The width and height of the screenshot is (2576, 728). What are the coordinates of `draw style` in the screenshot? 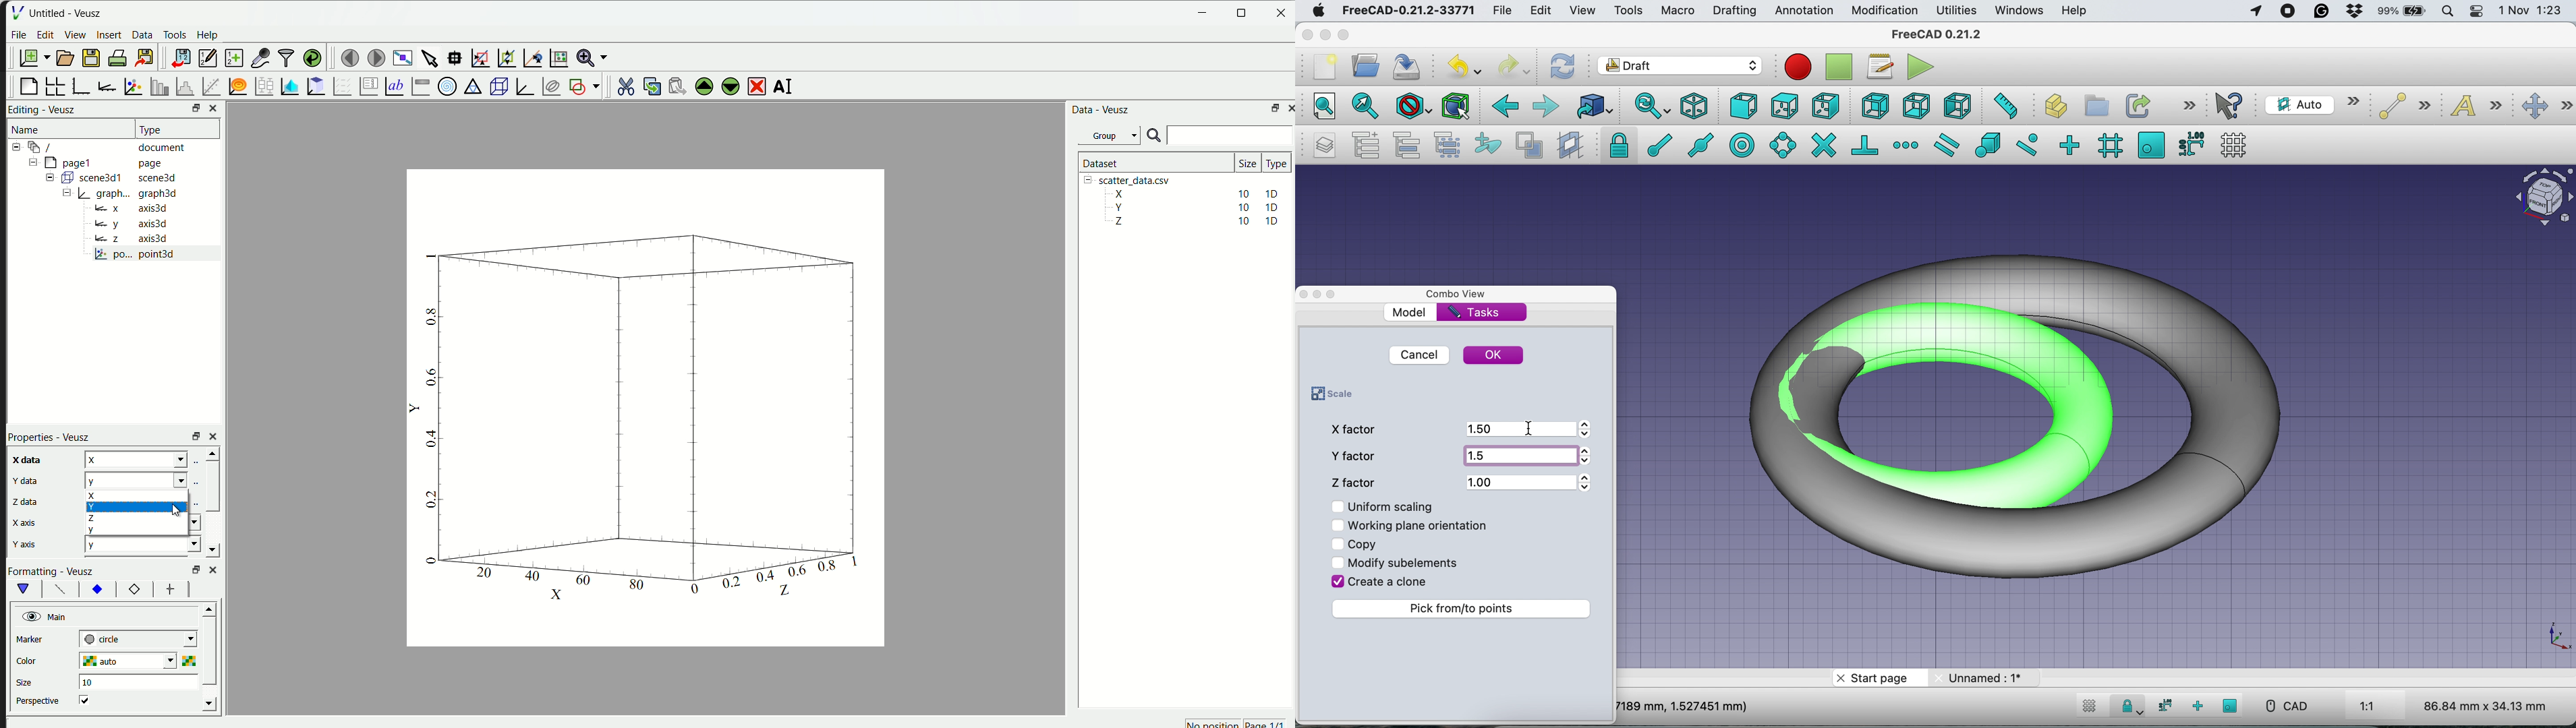 It's located at (1411, 108).